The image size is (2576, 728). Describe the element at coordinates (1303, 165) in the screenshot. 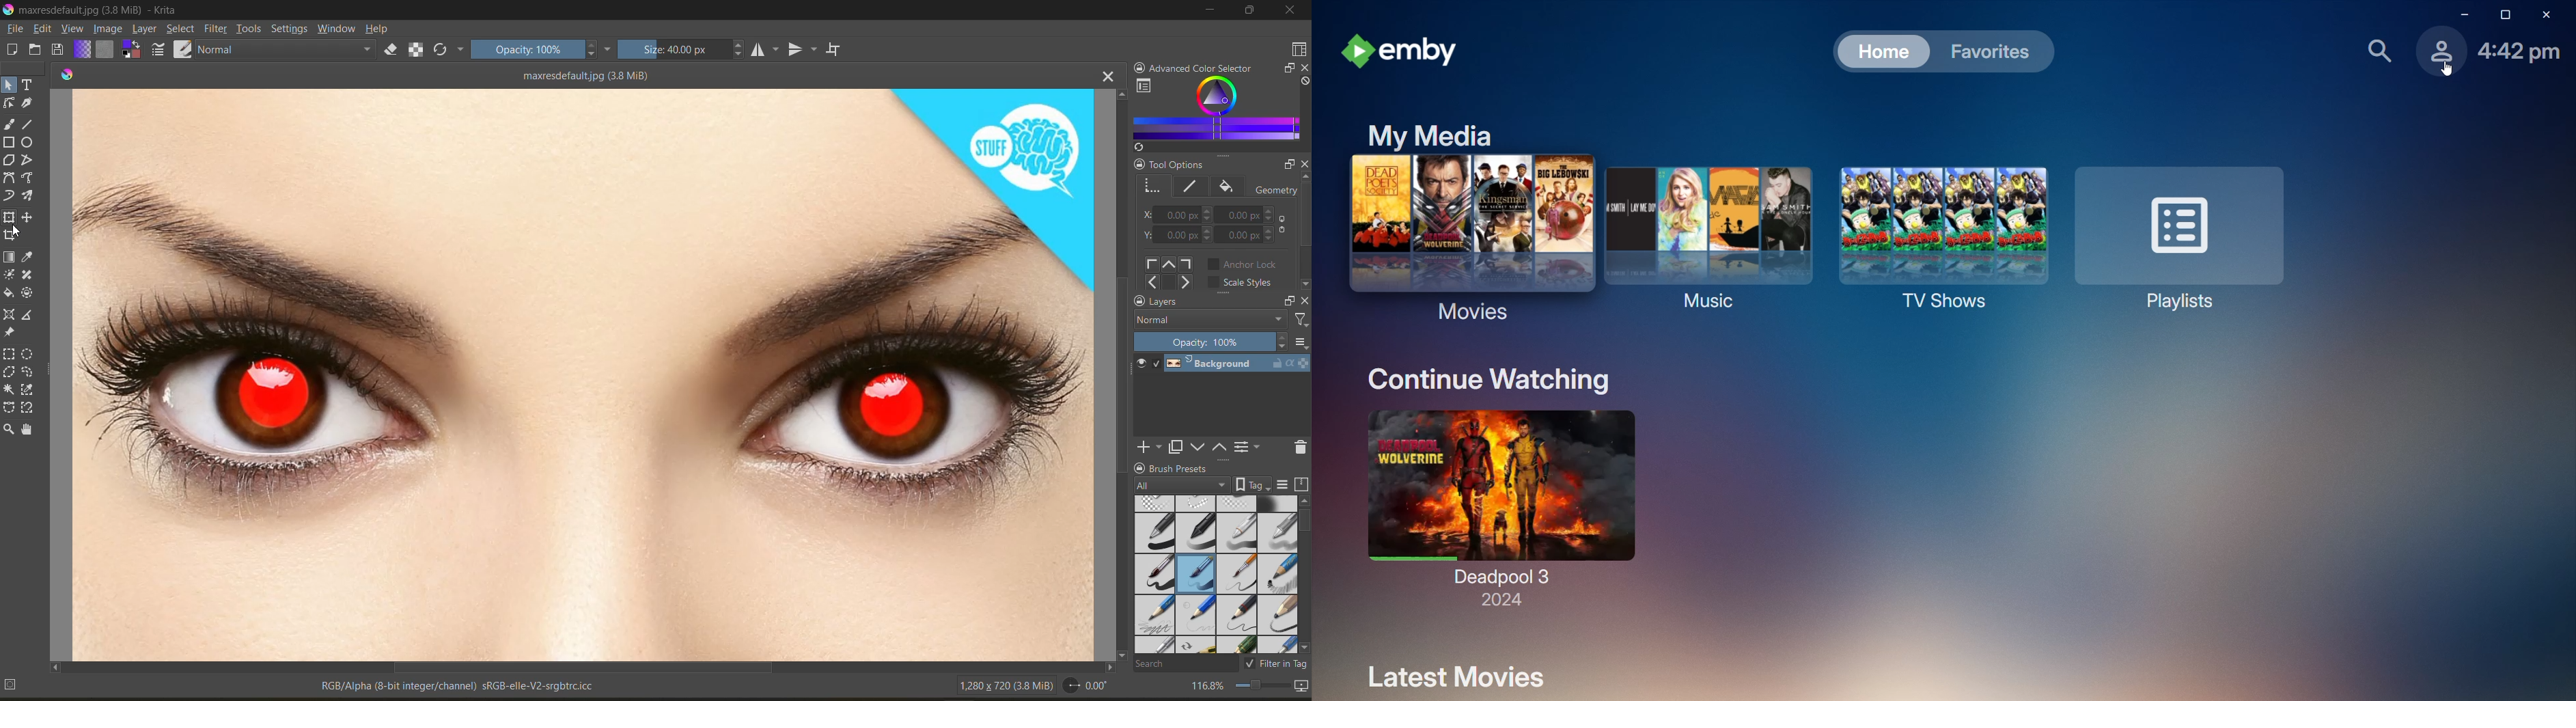

I see `close docker` at that location.